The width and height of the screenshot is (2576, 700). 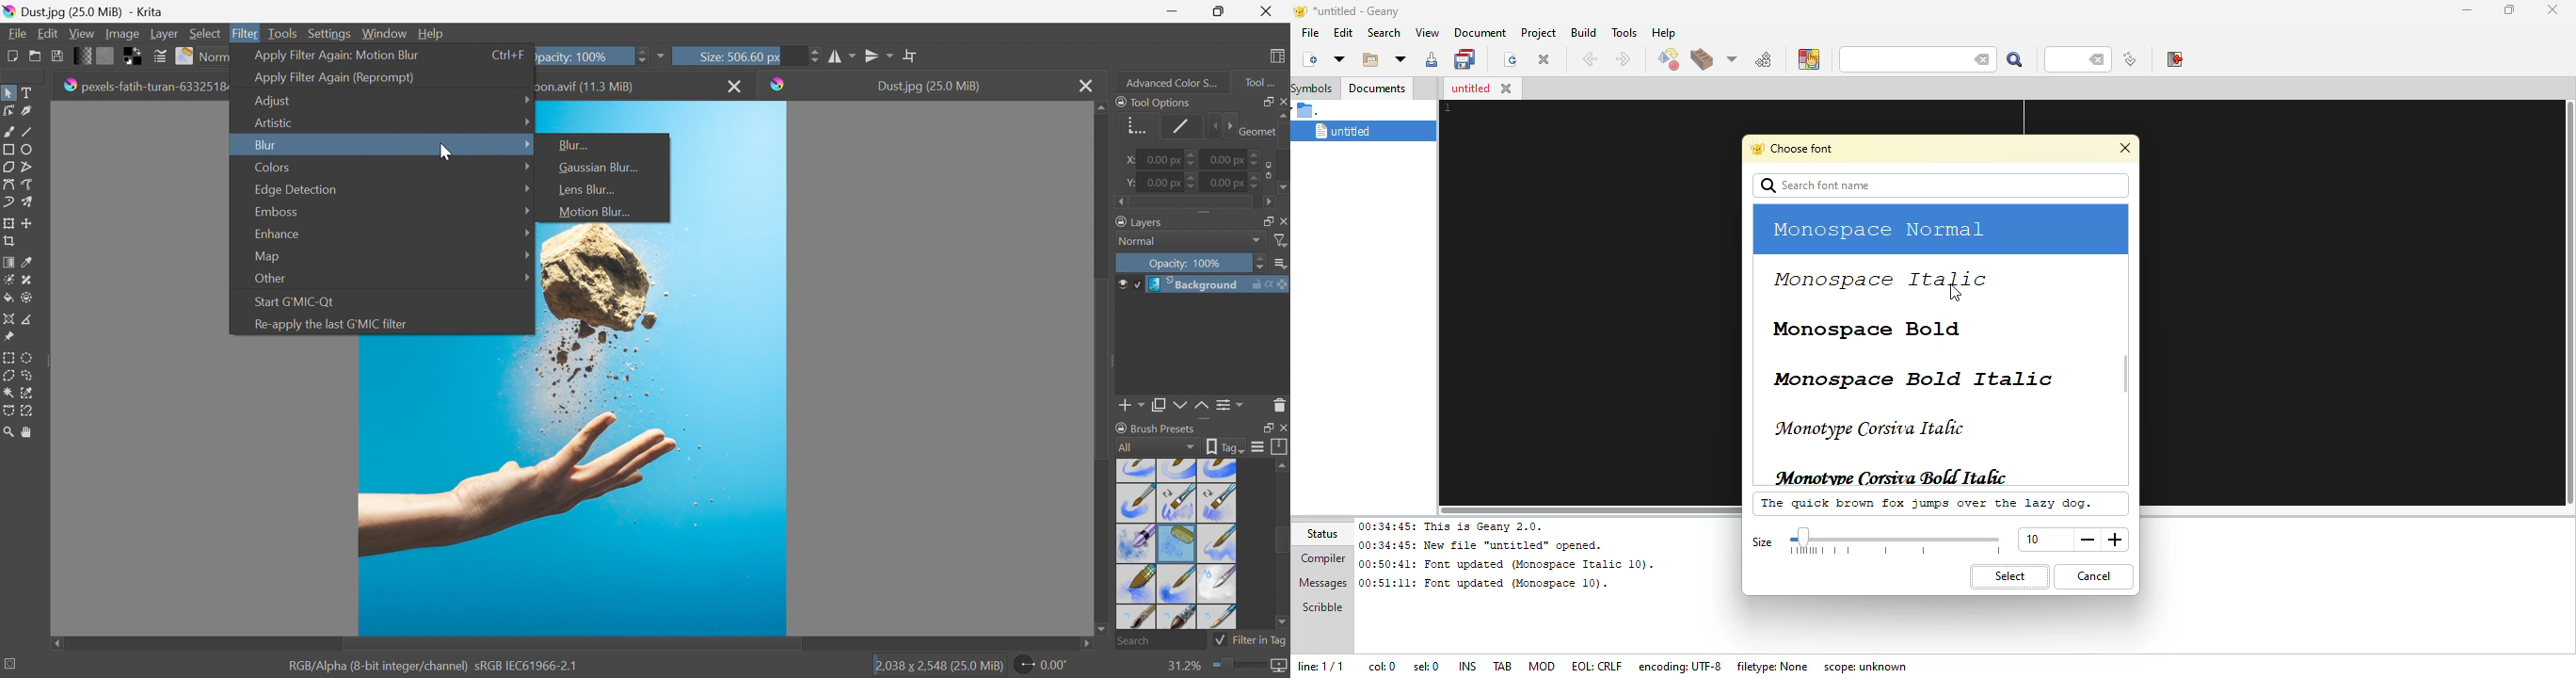 I want to click on Map, so click(x=266, y=257).